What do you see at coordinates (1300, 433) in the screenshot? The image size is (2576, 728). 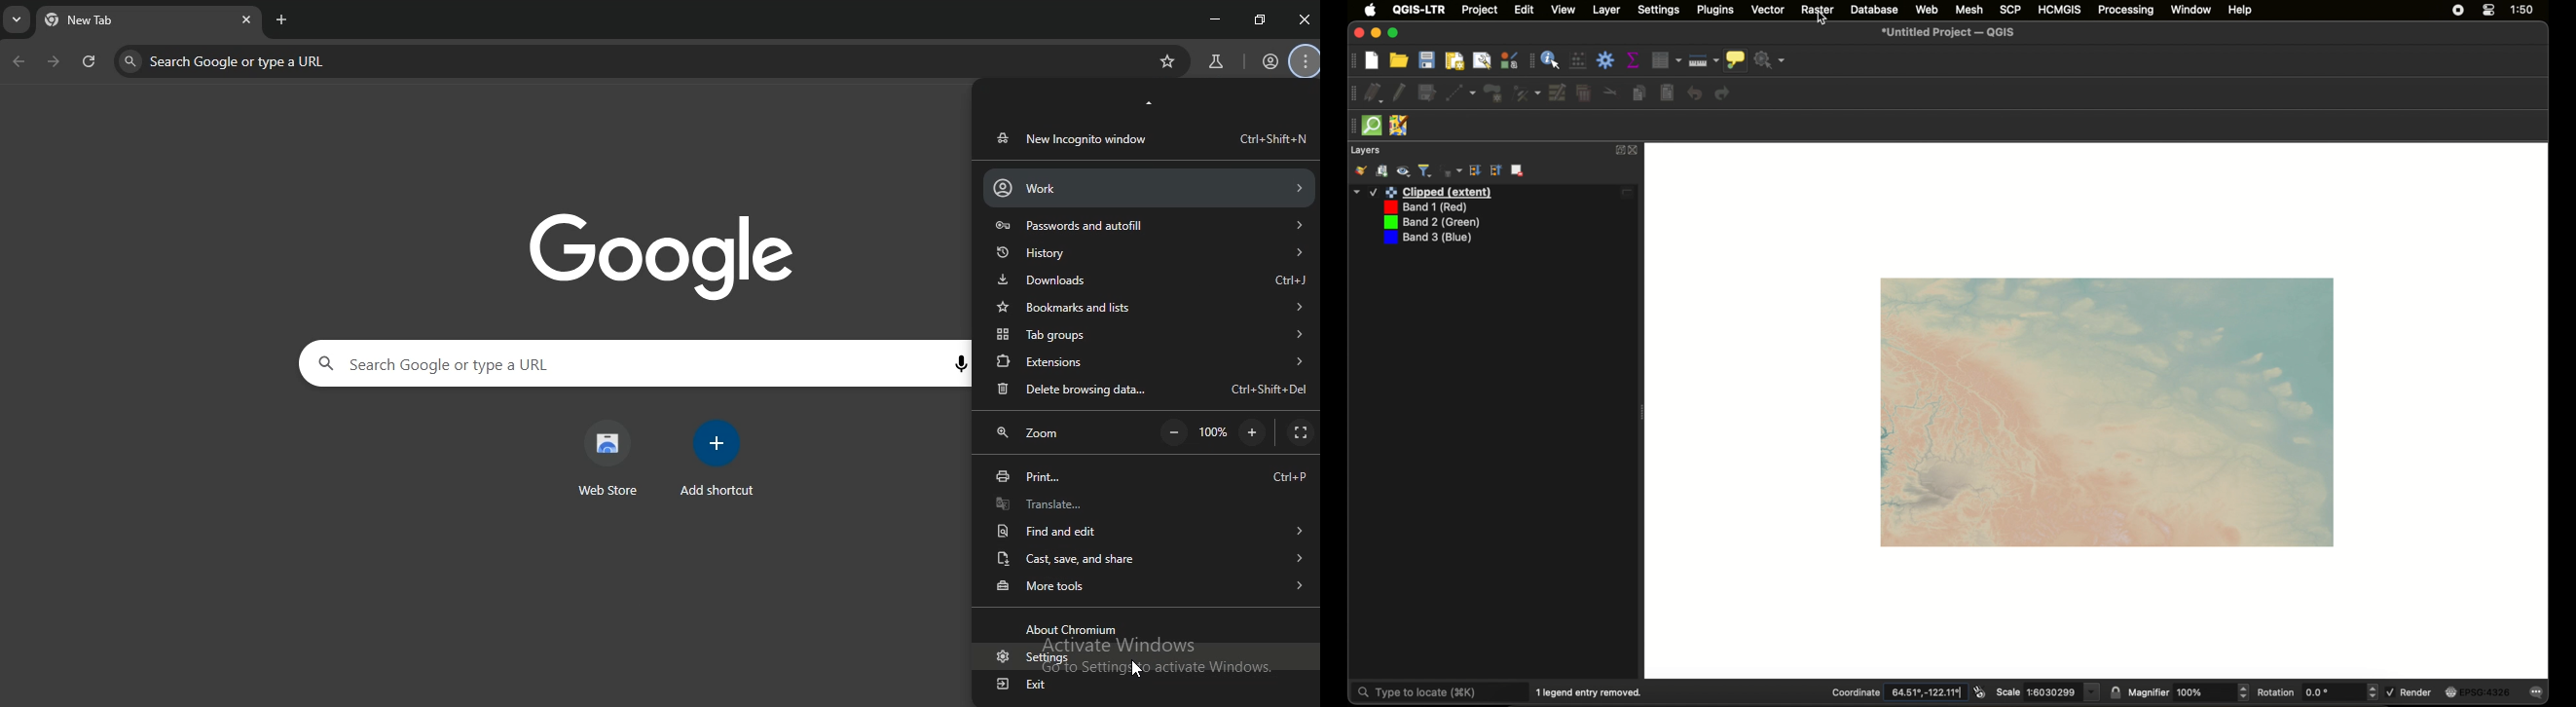 I see `display full screen` at bounding box center [1300, 433].